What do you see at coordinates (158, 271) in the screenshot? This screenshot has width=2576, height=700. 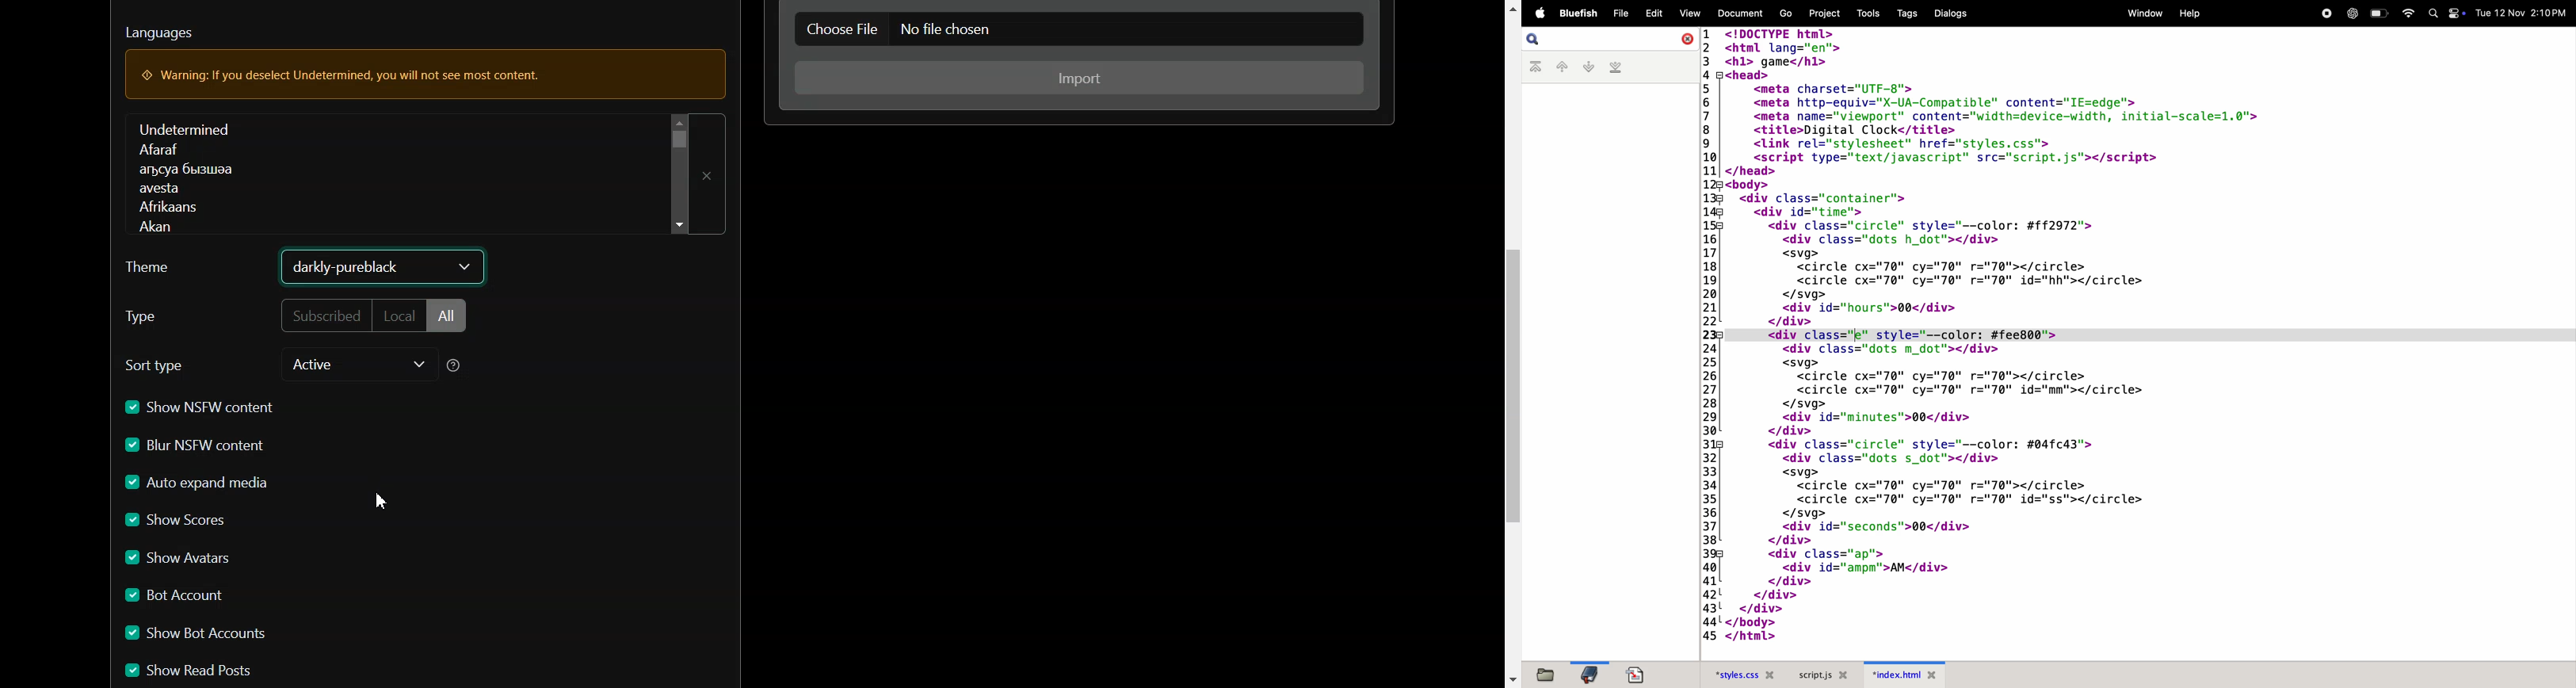 I see `Theme ` at bounding box center [158, 271].